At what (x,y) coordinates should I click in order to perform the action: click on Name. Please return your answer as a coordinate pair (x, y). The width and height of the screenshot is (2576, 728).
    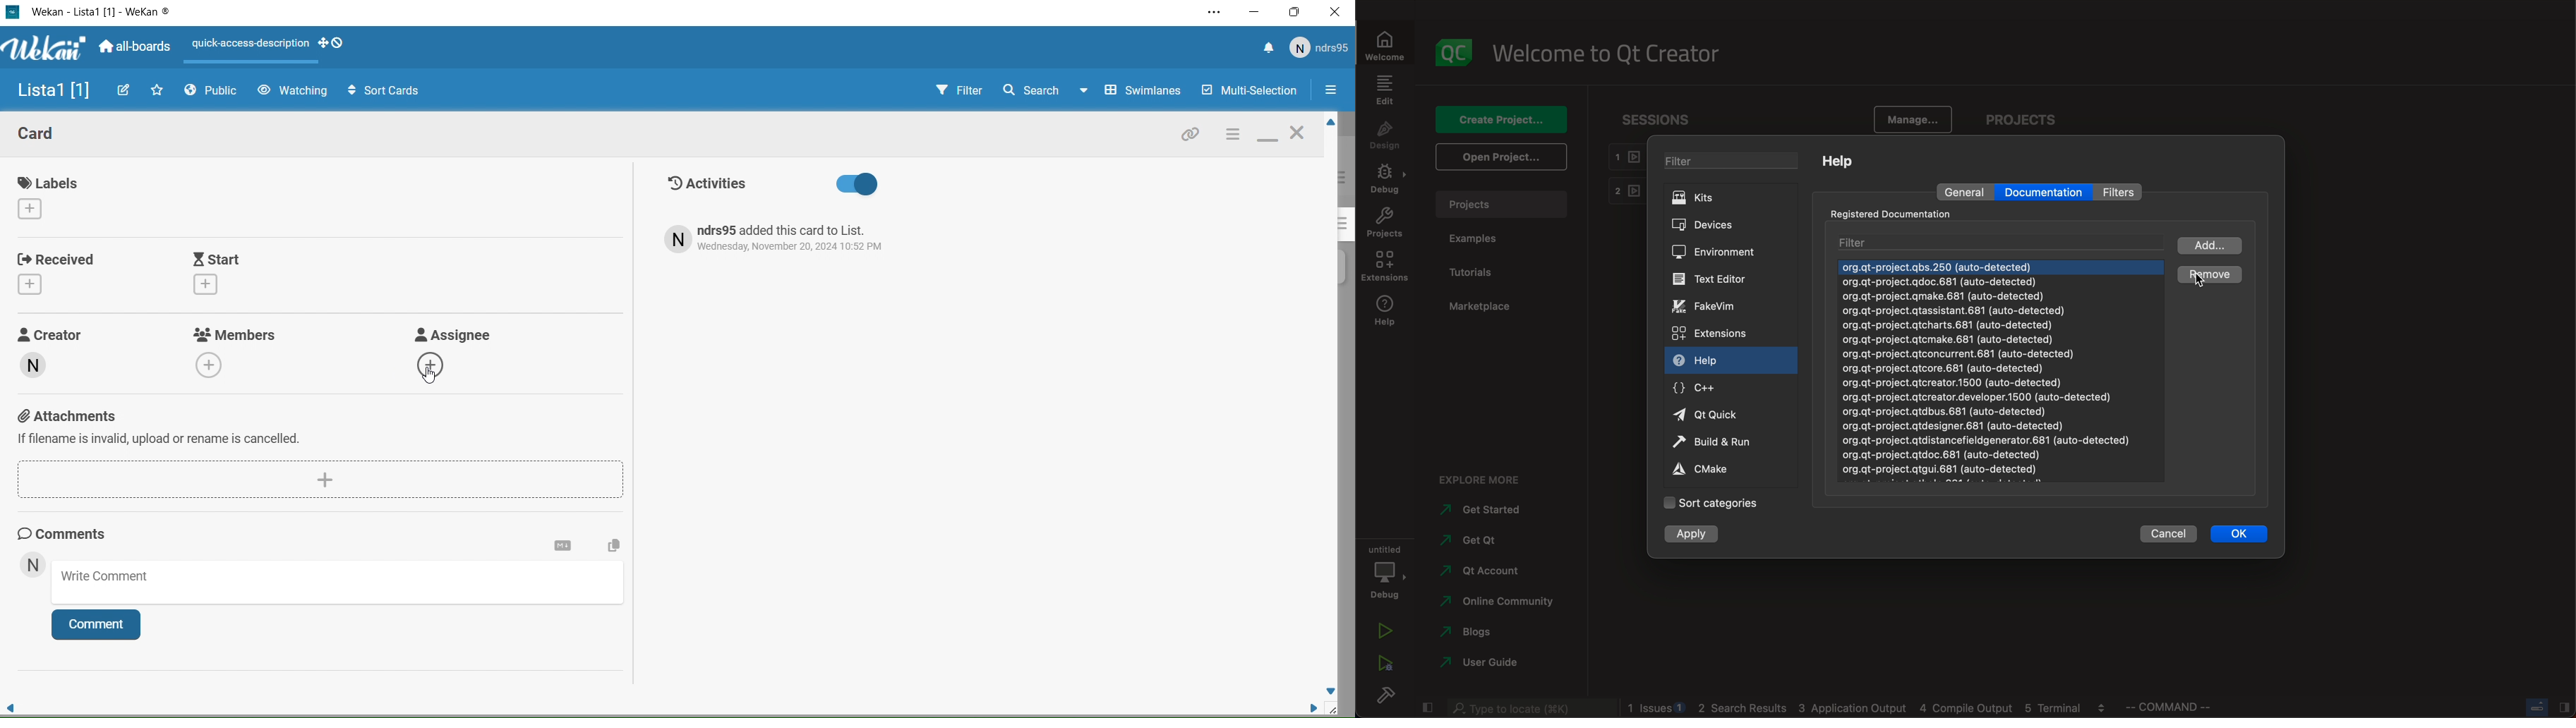
    Looking at the image, I should click on (49, 92).